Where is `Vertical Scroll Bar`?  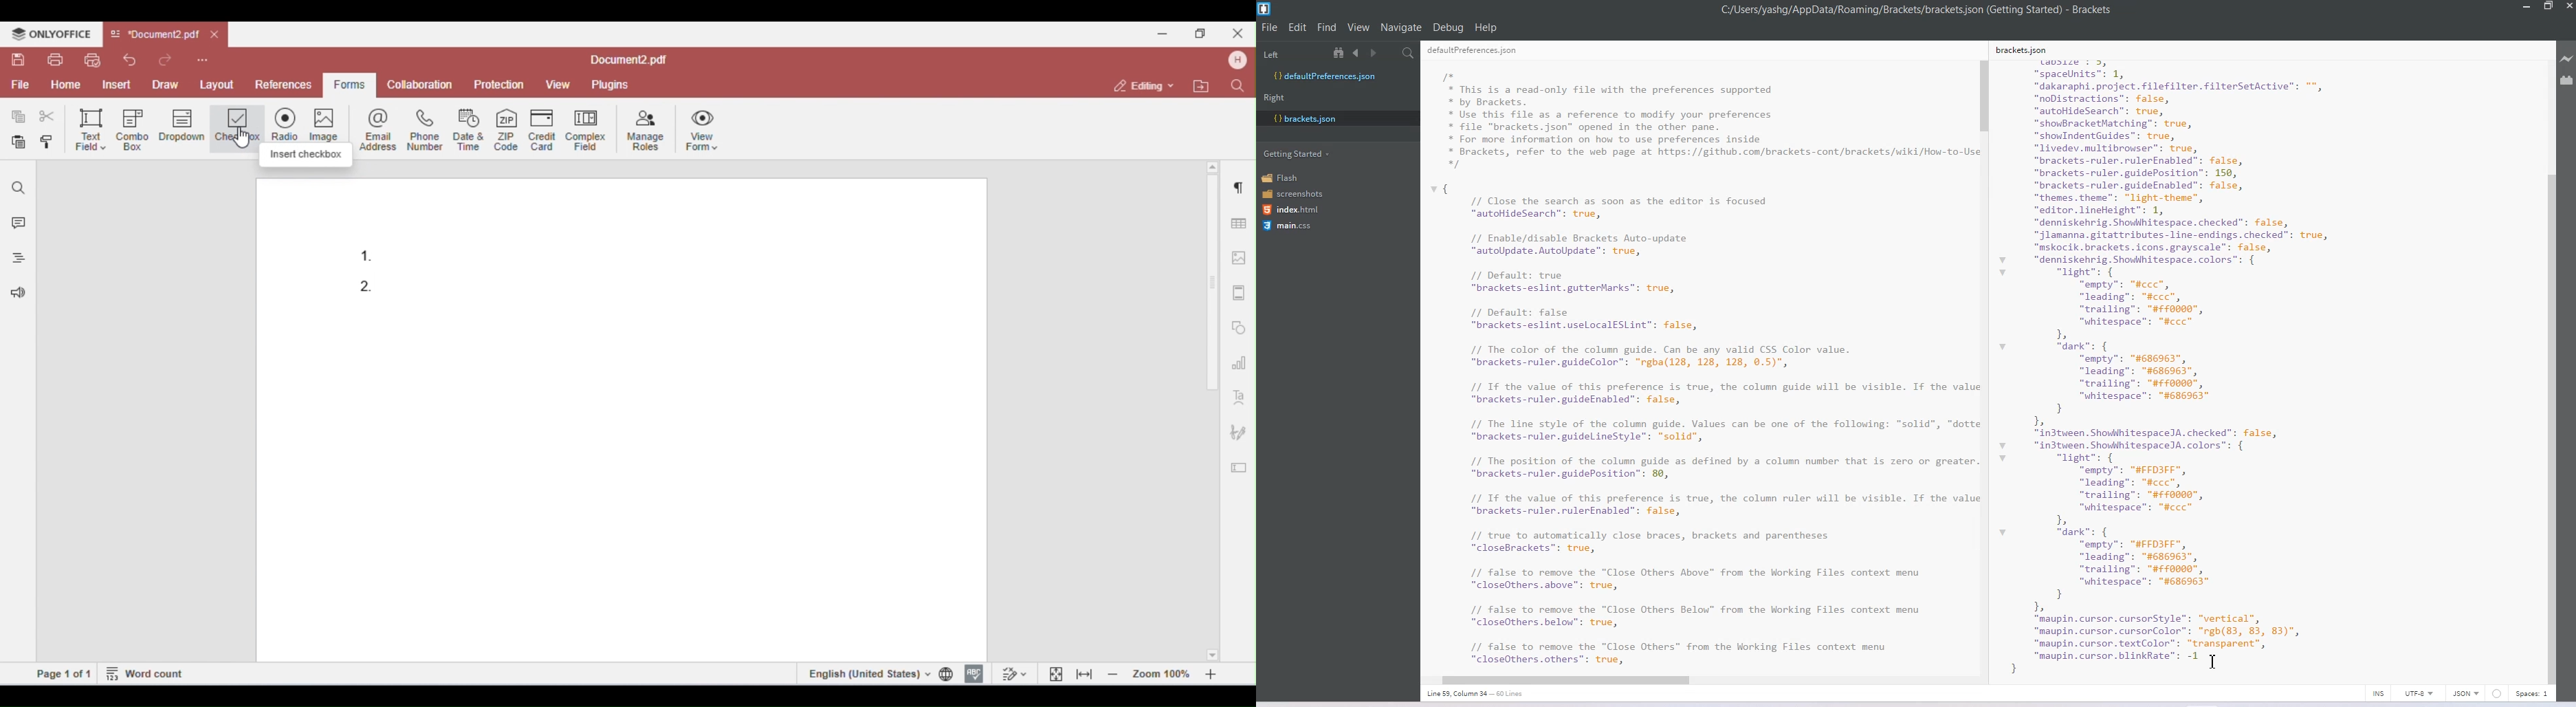 Vertical Scroll Bar is located at coordinates (1984, 363).